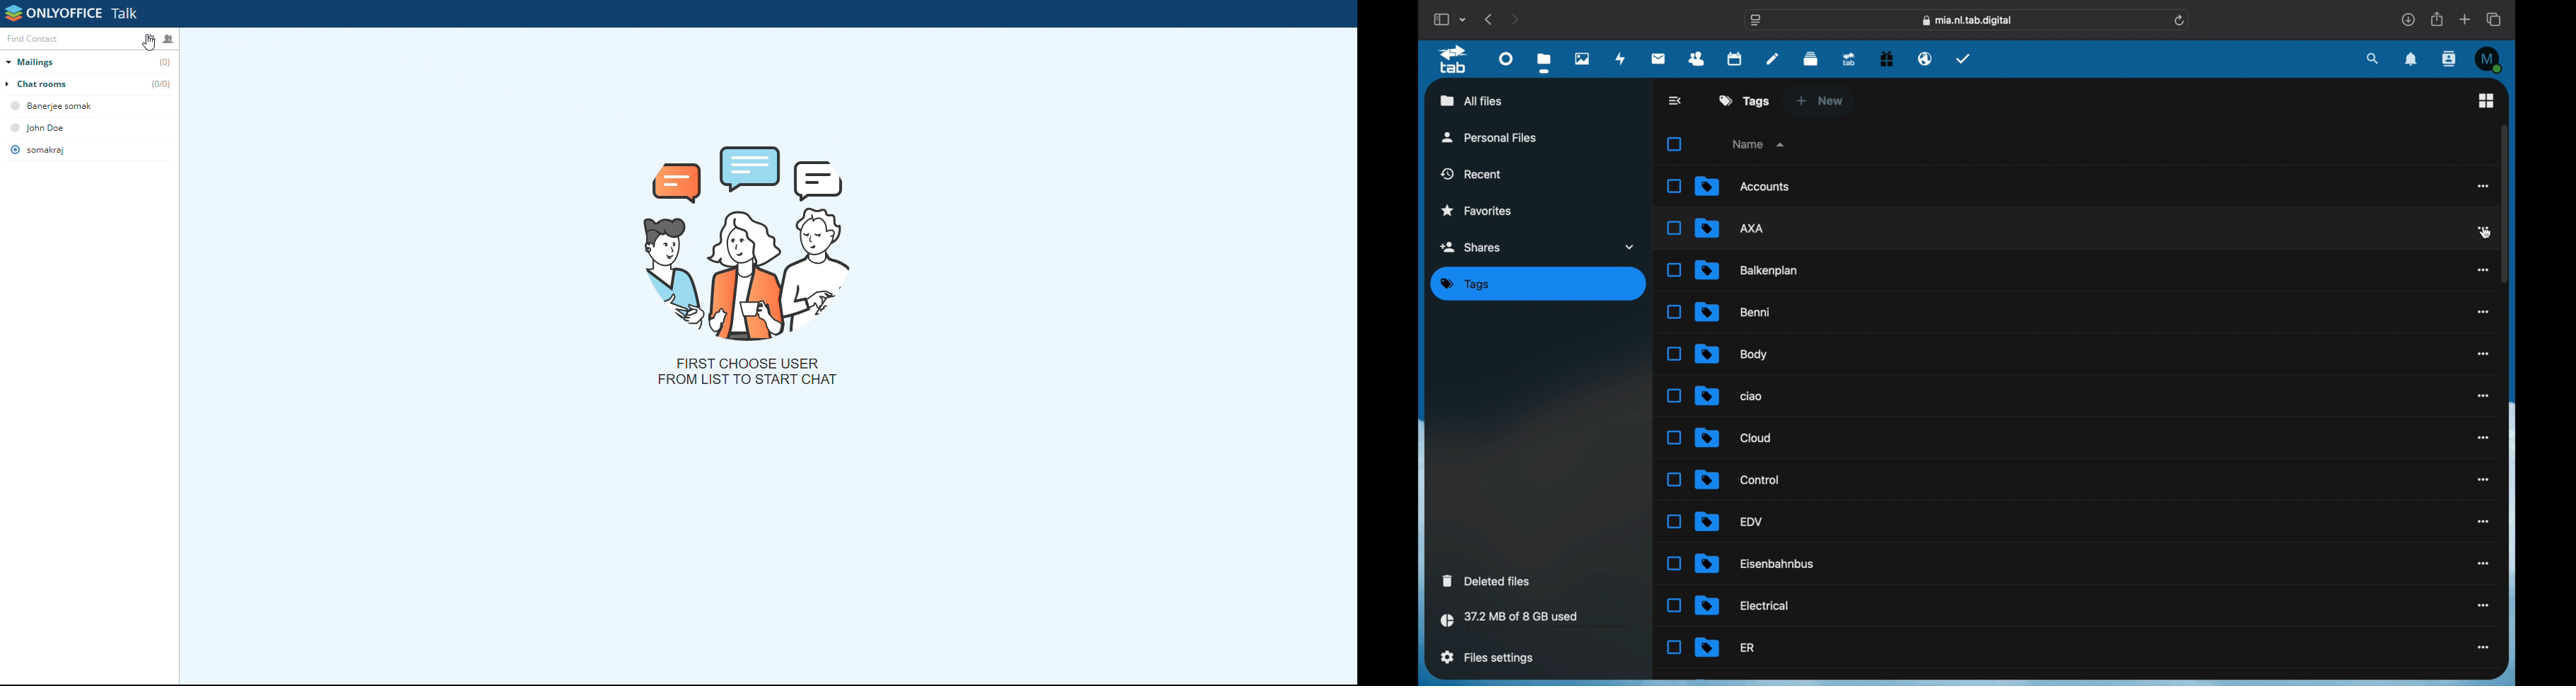 Image resolution: width=2576 pixels, height=700 pixels. What do you see at coordinates (2496, 19) in the screenshot?
I see `show tab overview` at bounding box center [2496, 19].